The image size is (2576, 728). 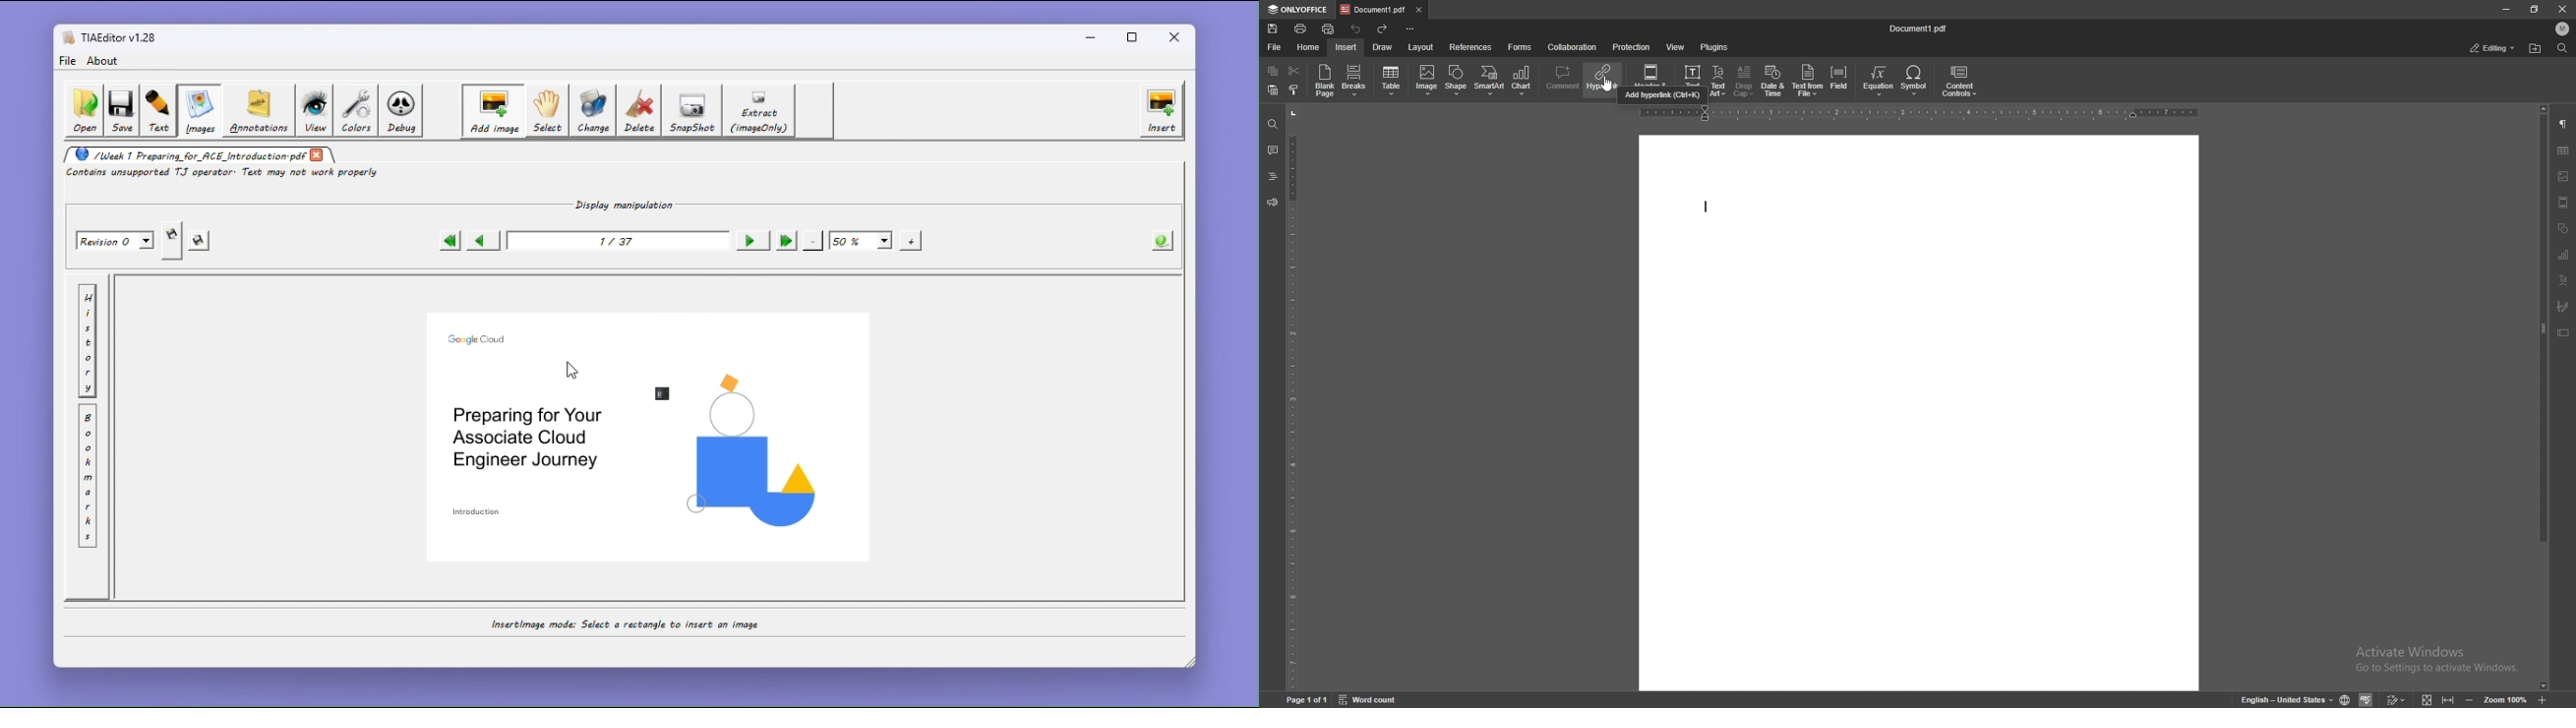 I want to click on change text language, so click(x=2288, y=699).